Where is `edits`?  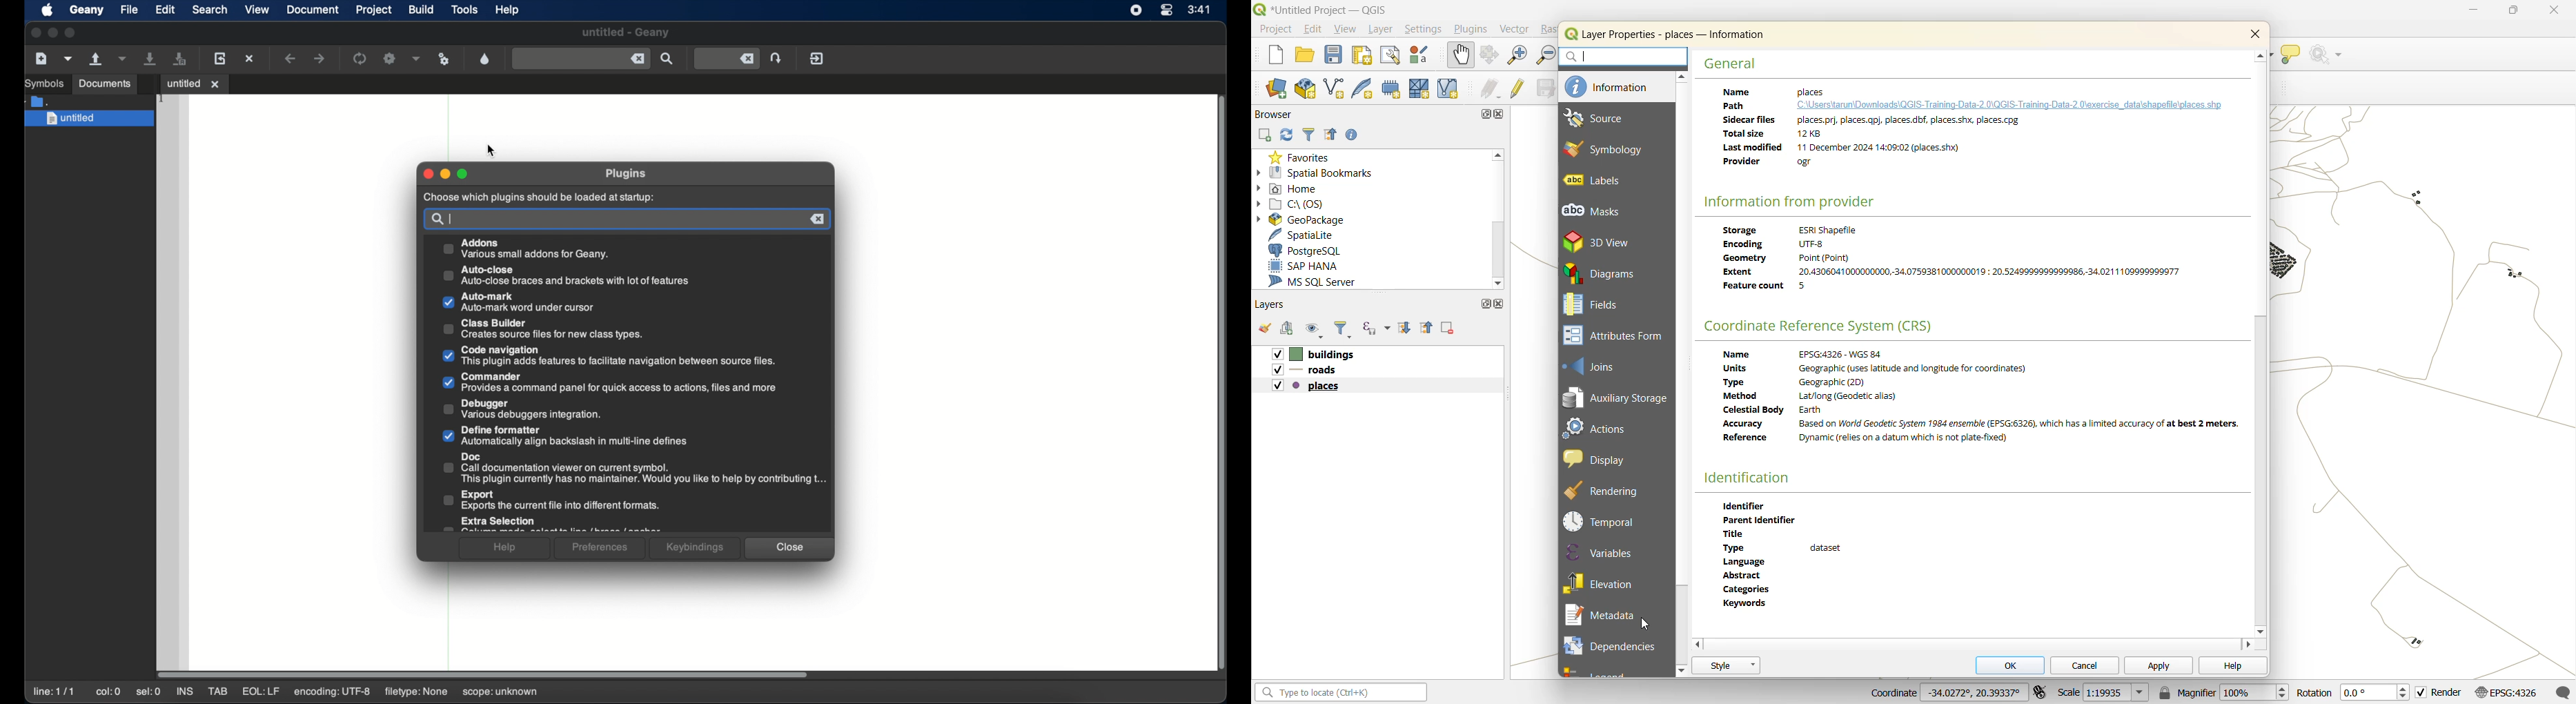 edits is located at coordinates (1488, 90).